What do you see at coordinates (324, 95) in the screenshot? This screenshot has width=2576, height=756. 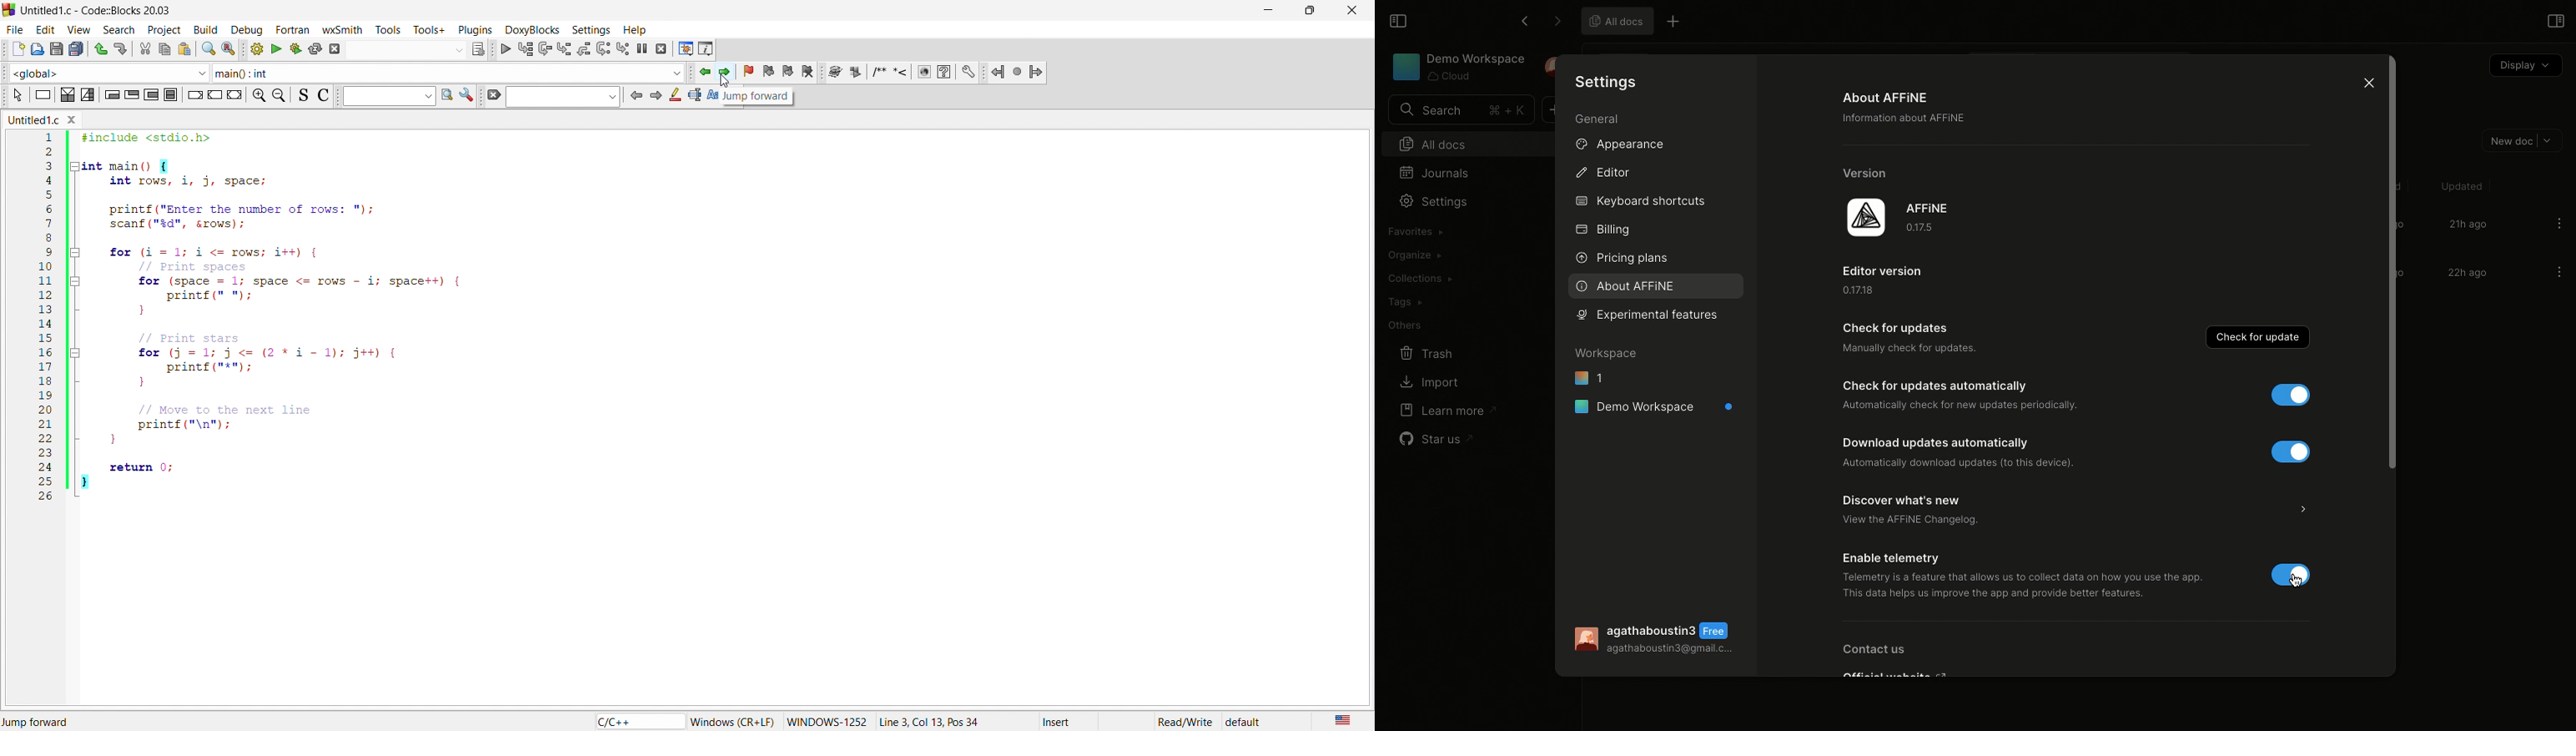 I see `icon` at bounding box center [324, 95].